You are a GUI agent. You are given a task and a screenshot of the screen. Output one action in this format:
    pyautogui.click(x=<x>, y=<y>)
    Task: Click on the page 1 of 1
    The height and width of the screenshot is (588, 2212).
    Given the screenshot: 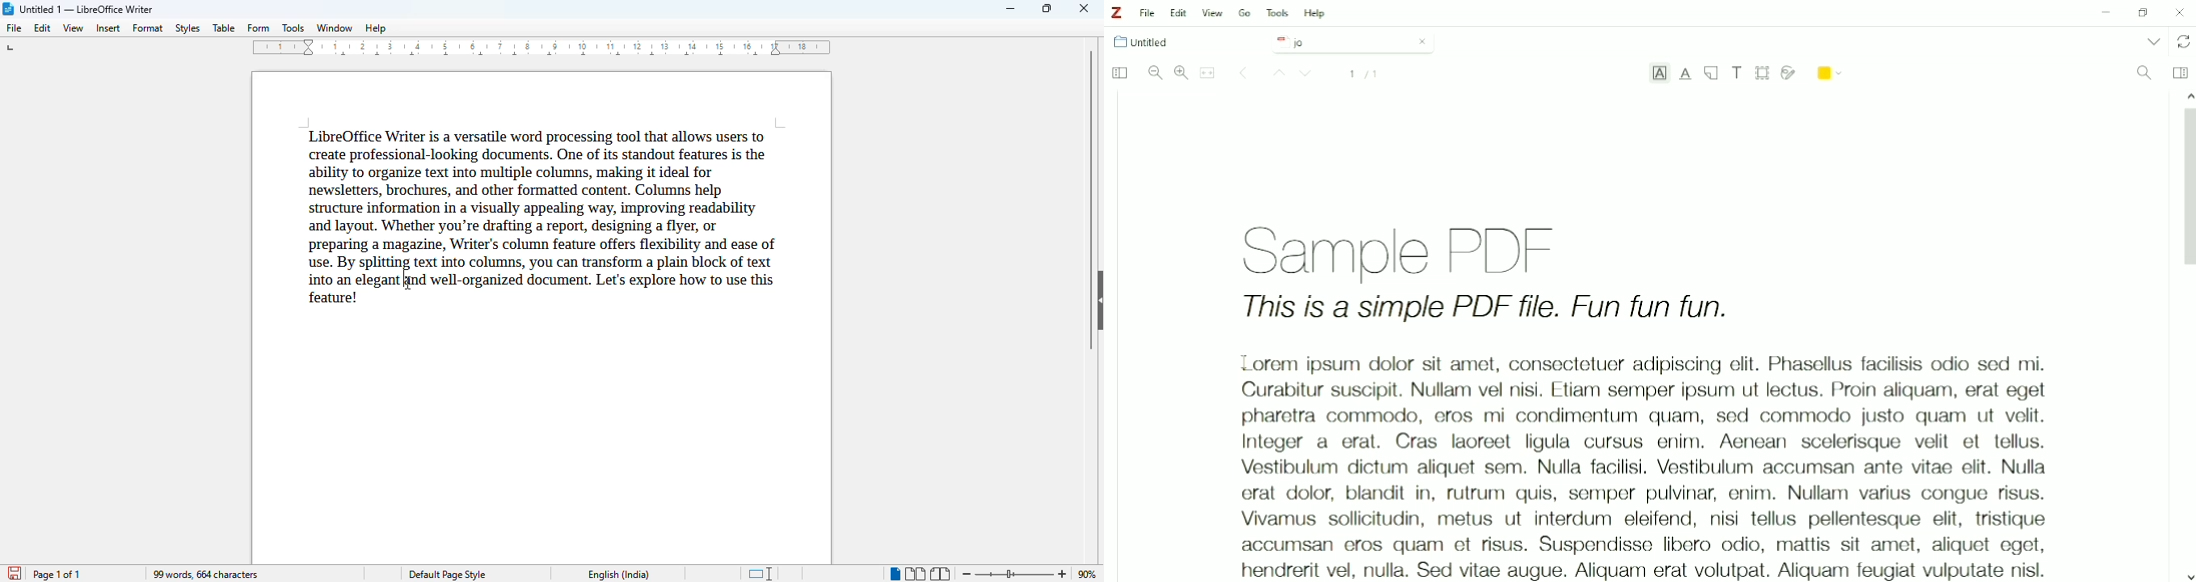 What is the action you would take?
    pyautogui.click(x=57, y=575)
    